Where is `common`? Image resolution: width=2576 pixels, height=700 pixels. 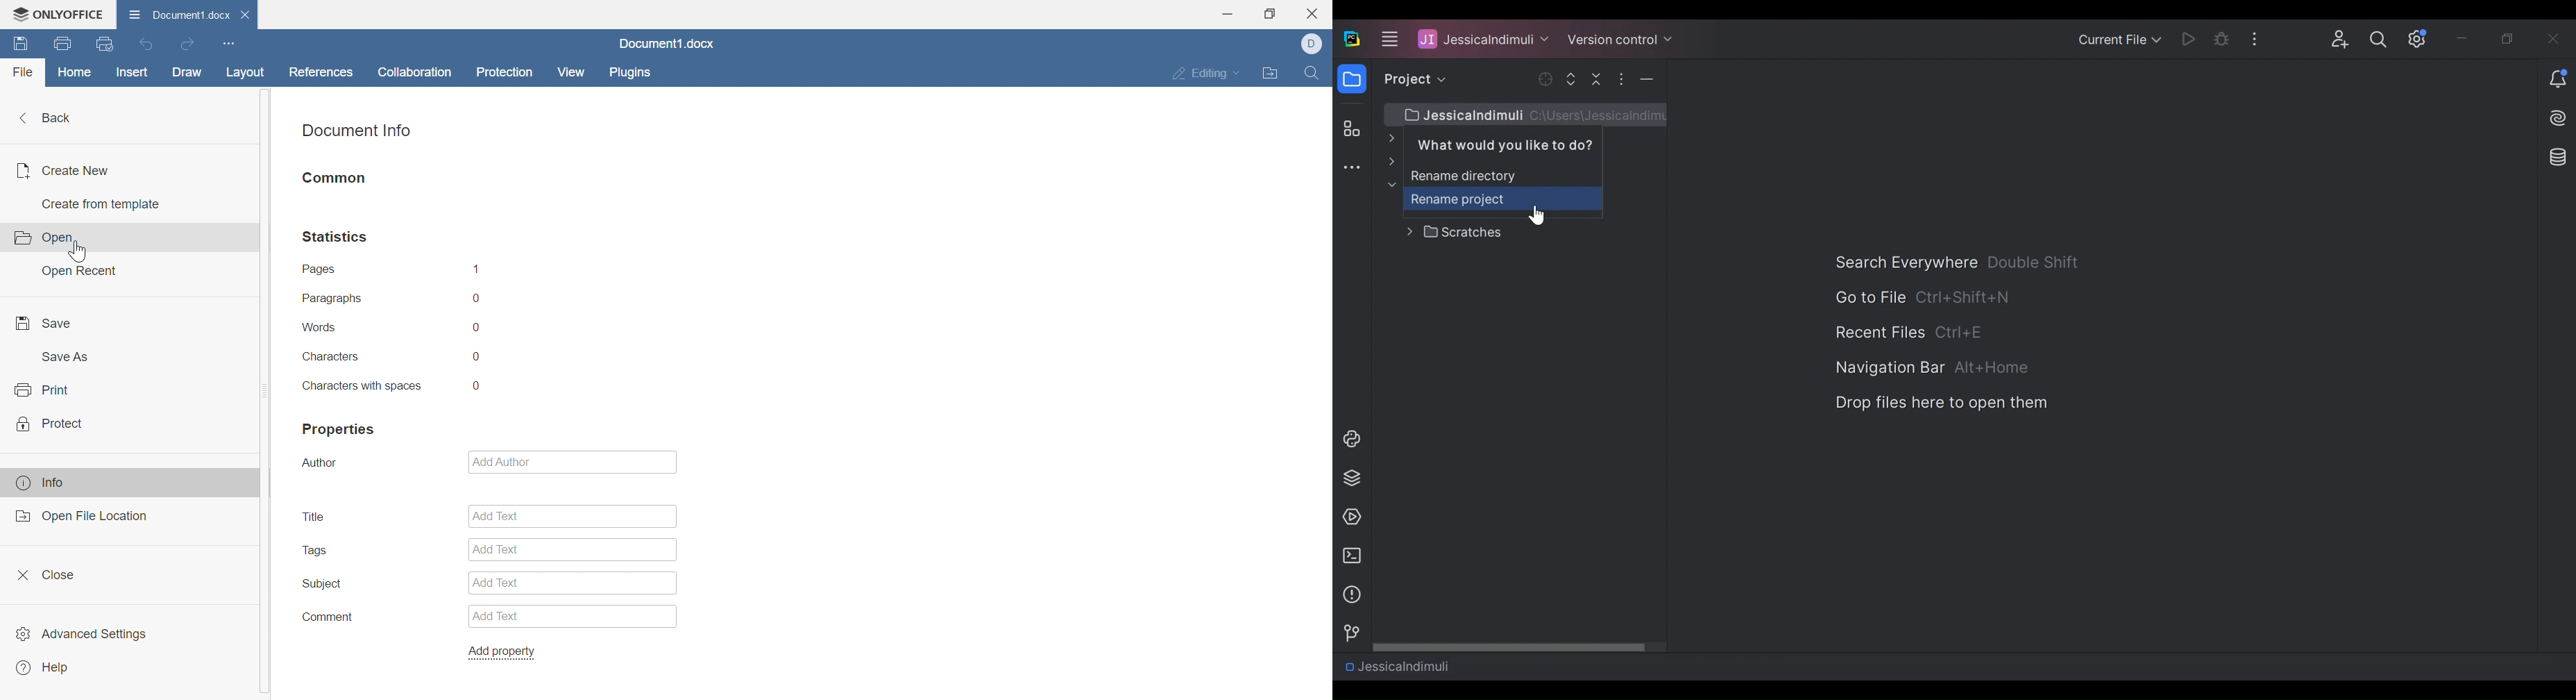
common is located at coordinates (334, 178).